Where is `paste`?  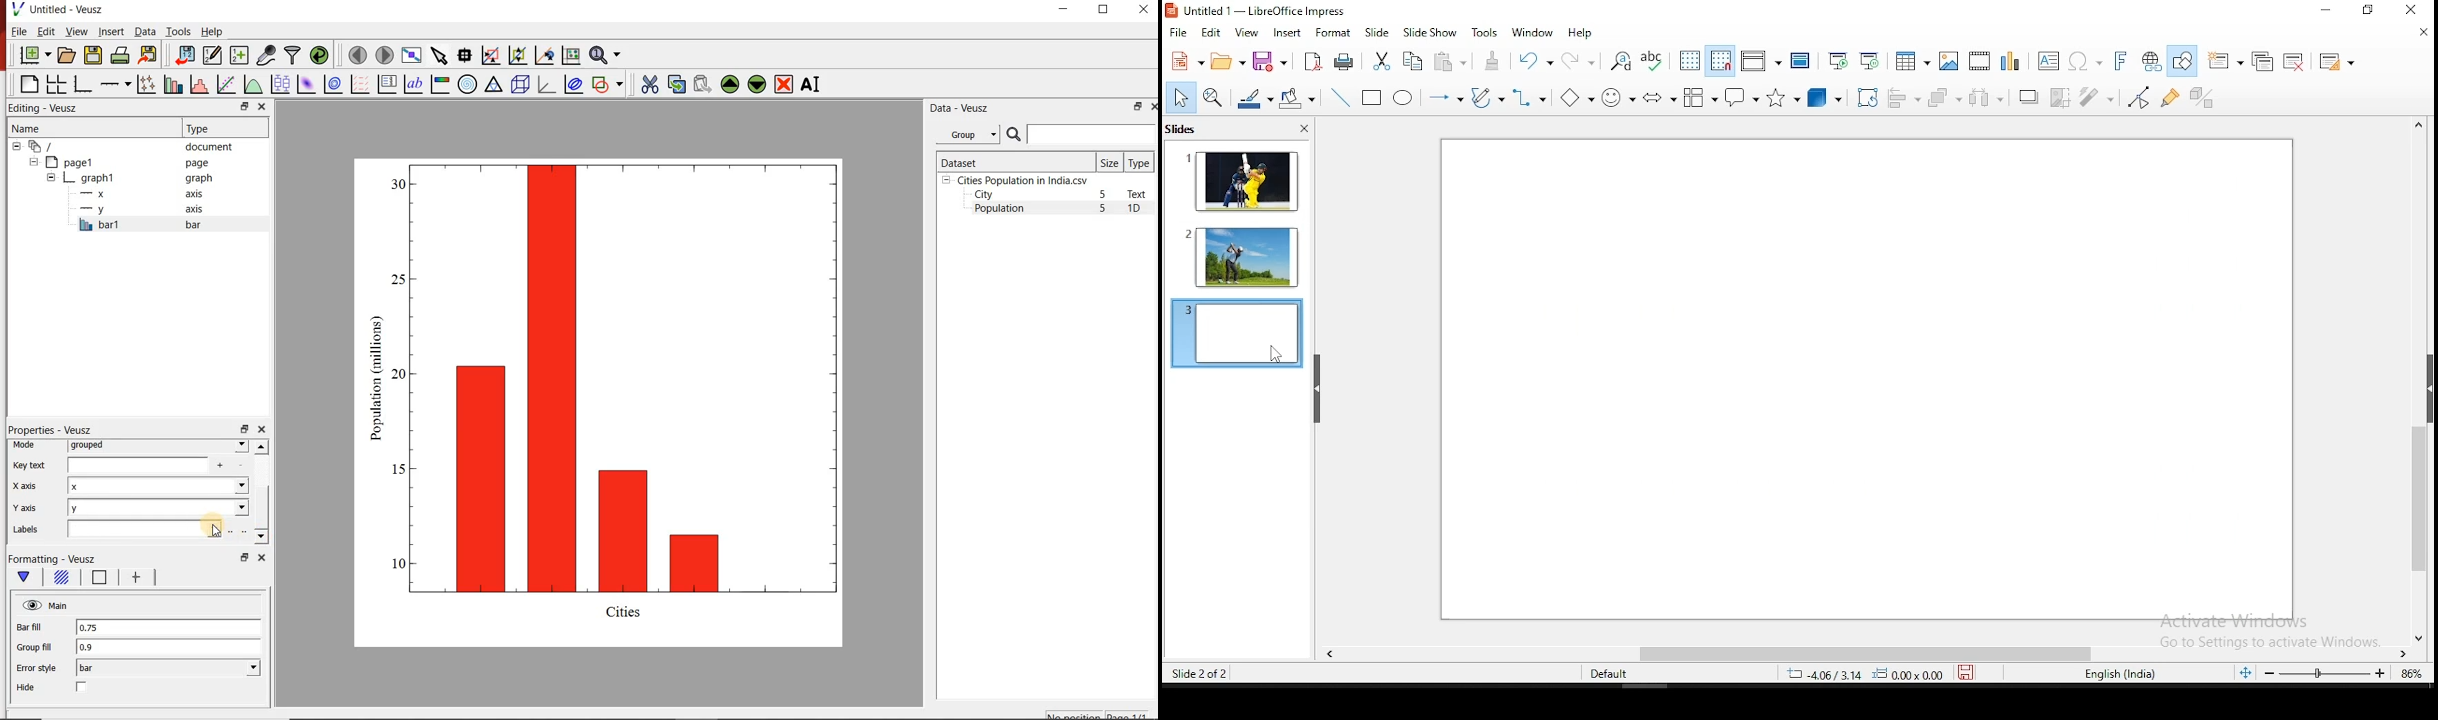
paste is located at coordinates (1448, 62).